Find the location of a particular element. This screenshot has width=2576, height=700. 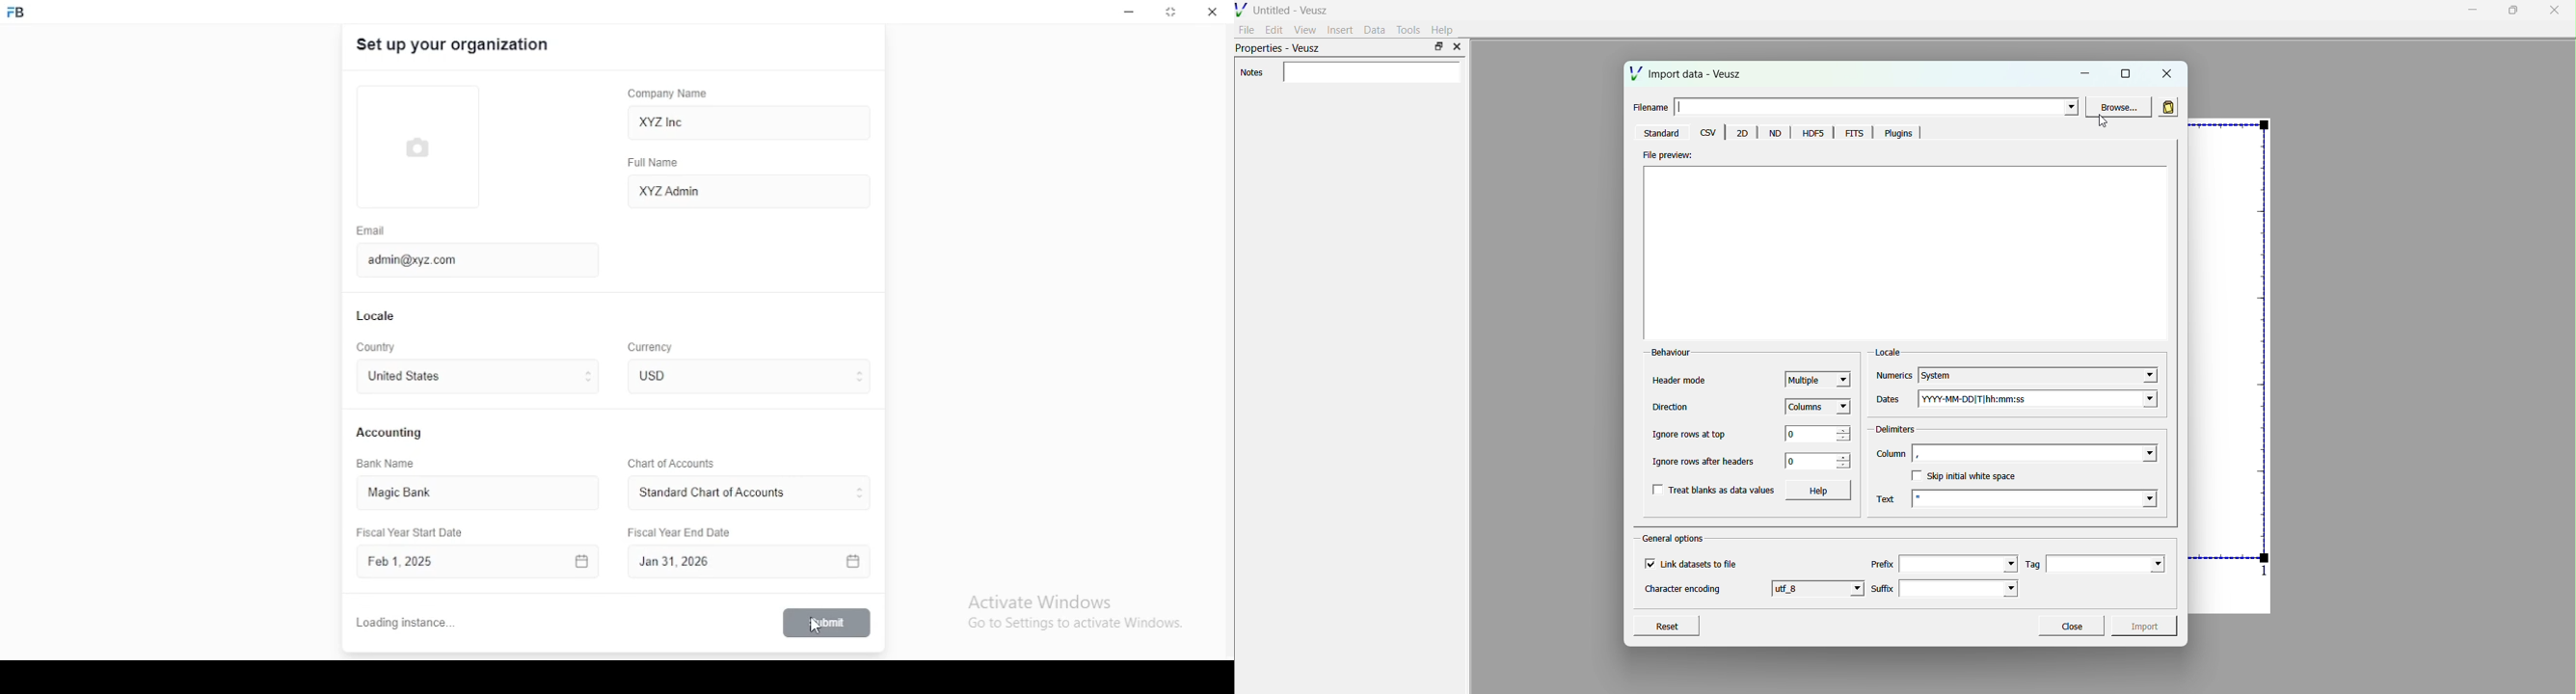

Tools is located at coordinates (1409, 29).